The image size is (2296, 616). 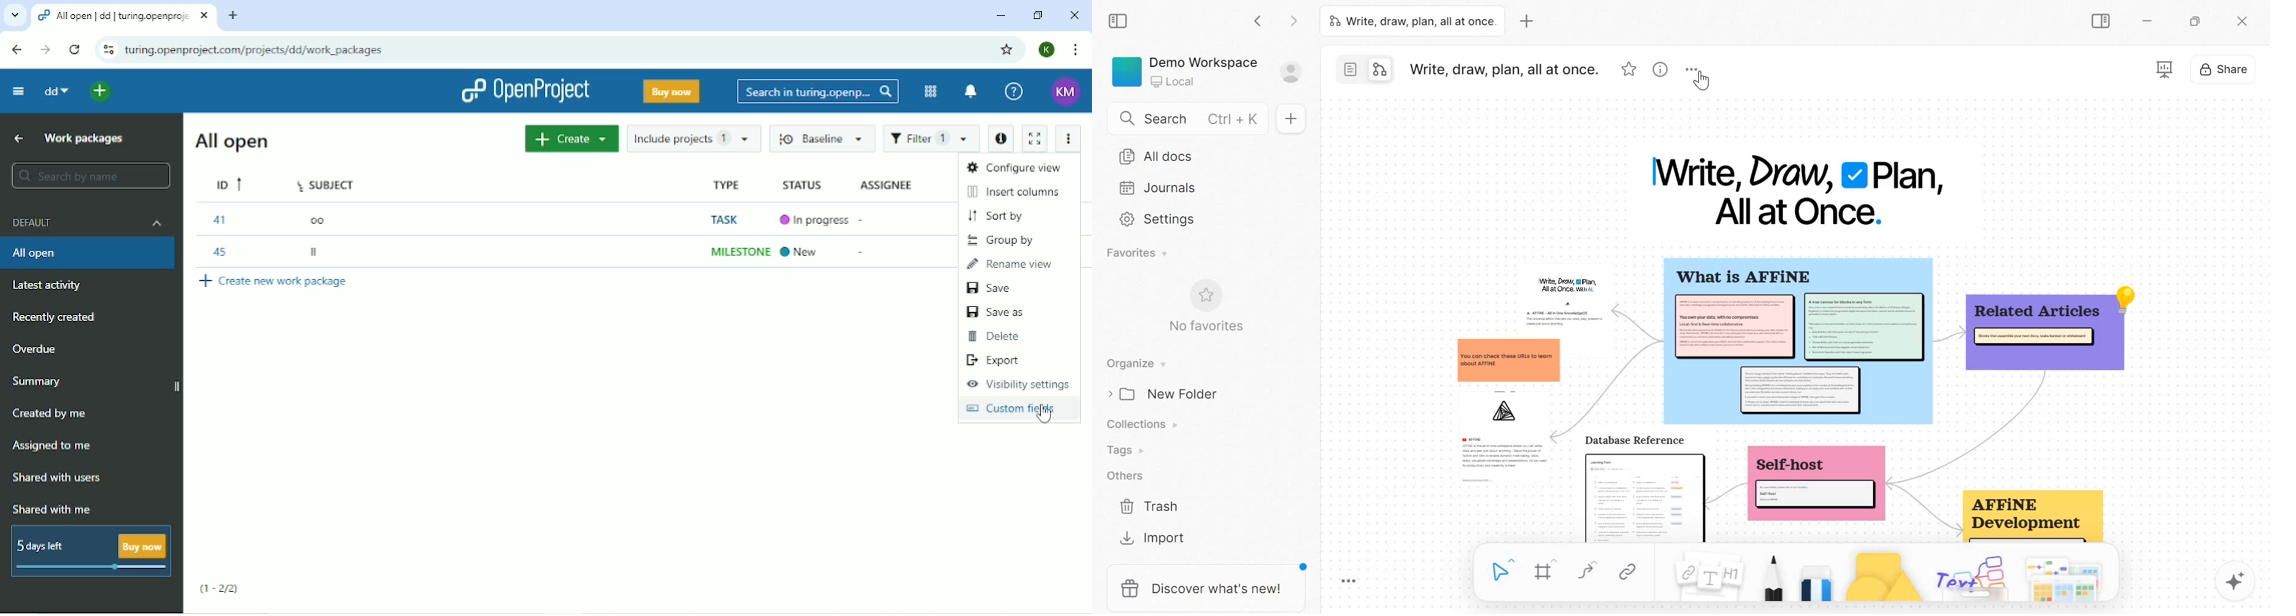 I want to click on c, so click(x=2247, y=21).